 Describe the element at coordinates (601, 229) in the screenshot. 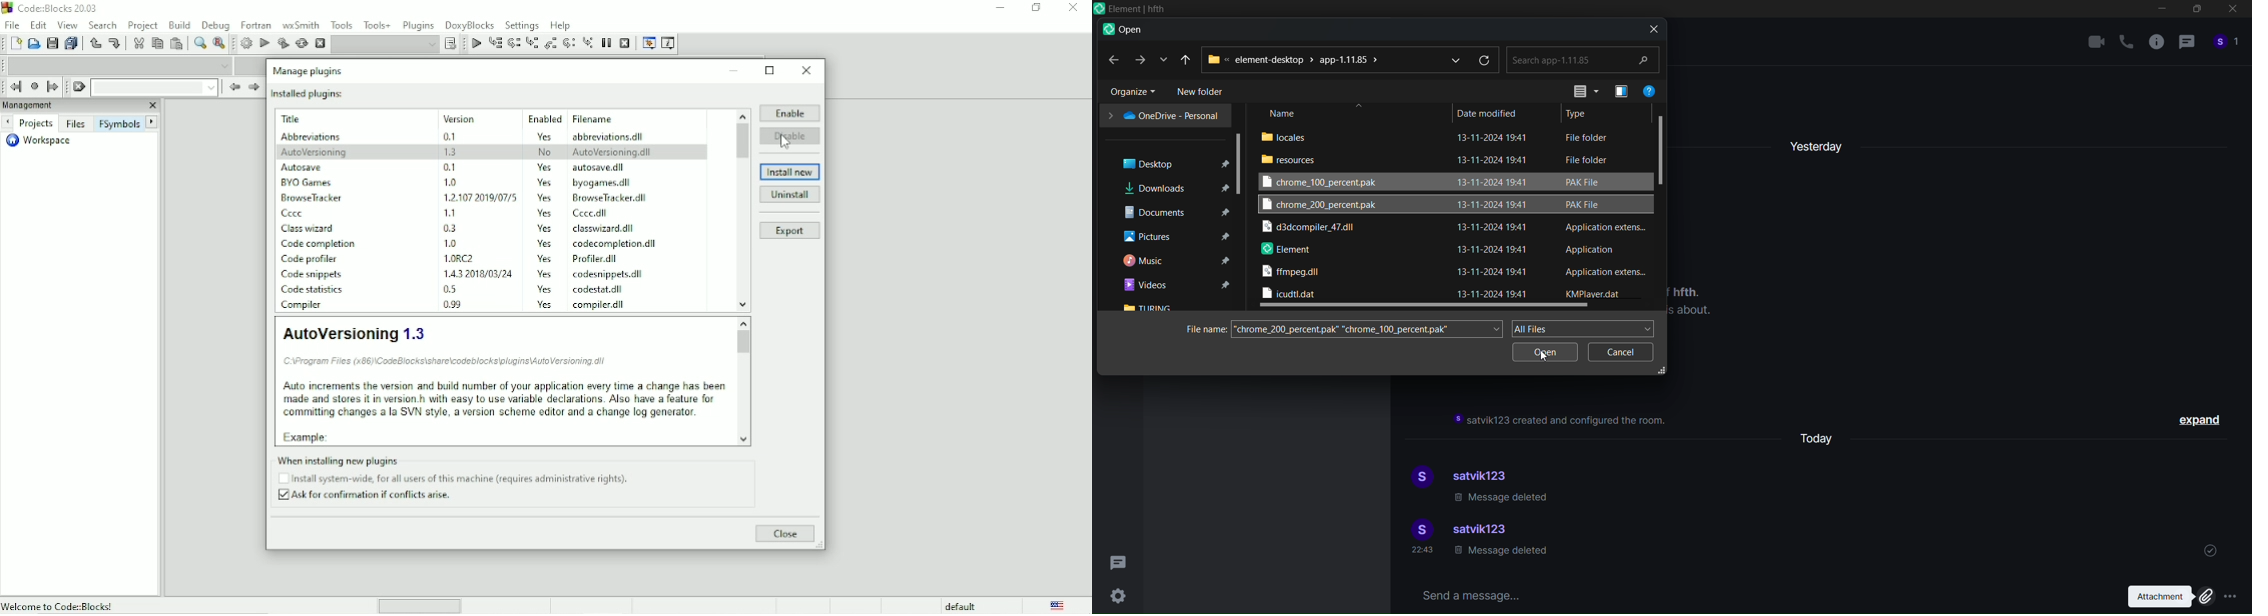

I see `classwizard.dll` at that location.